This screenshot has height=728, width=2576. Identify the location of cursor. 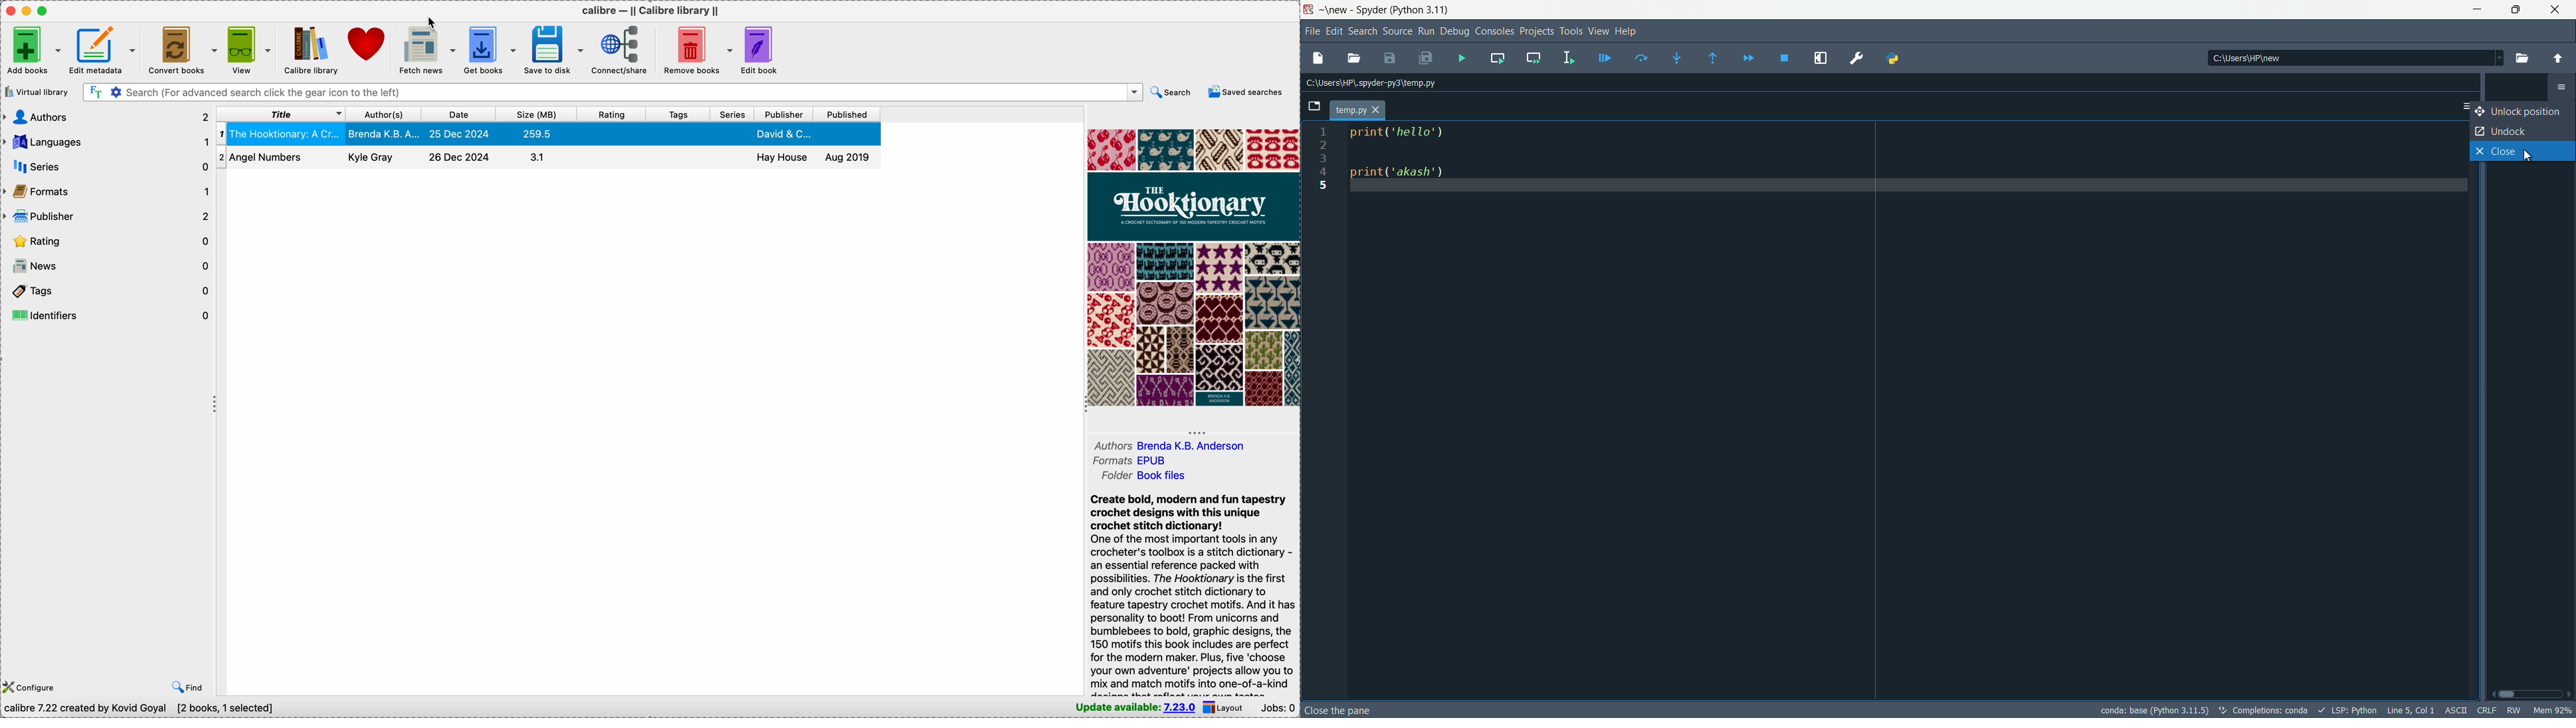
(2531, 158).